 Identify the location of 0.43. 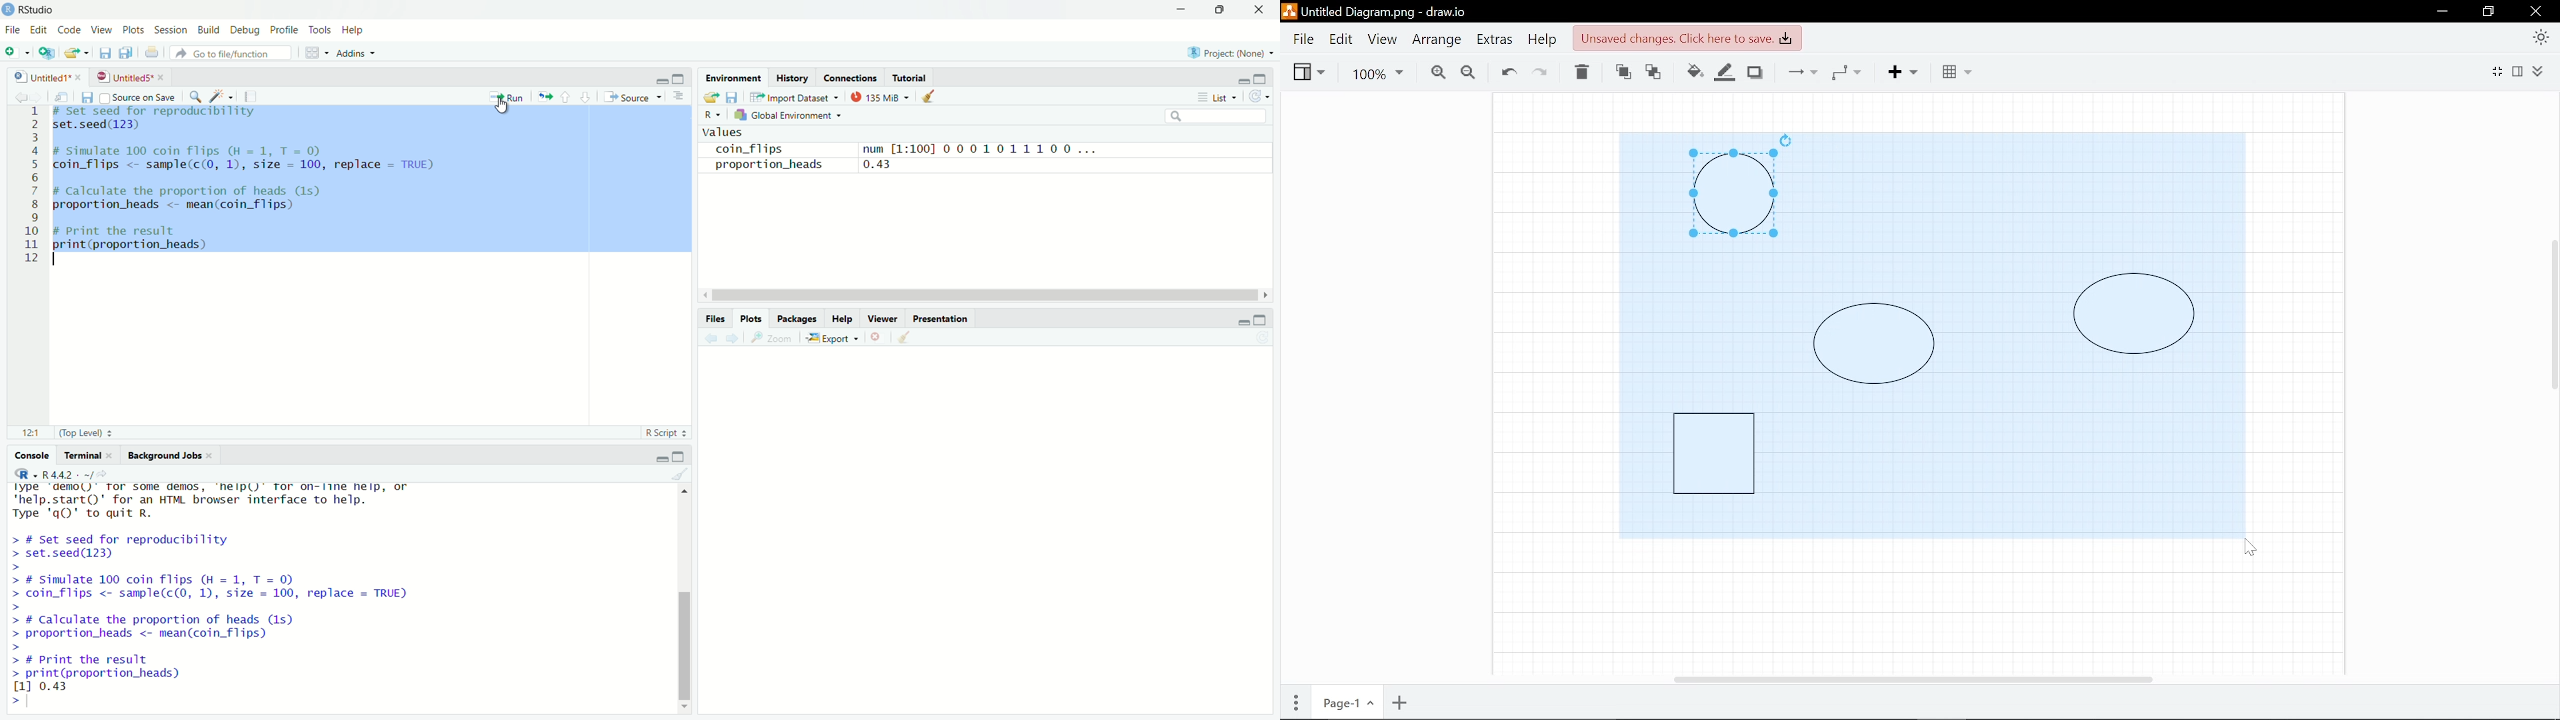
(902, 165).